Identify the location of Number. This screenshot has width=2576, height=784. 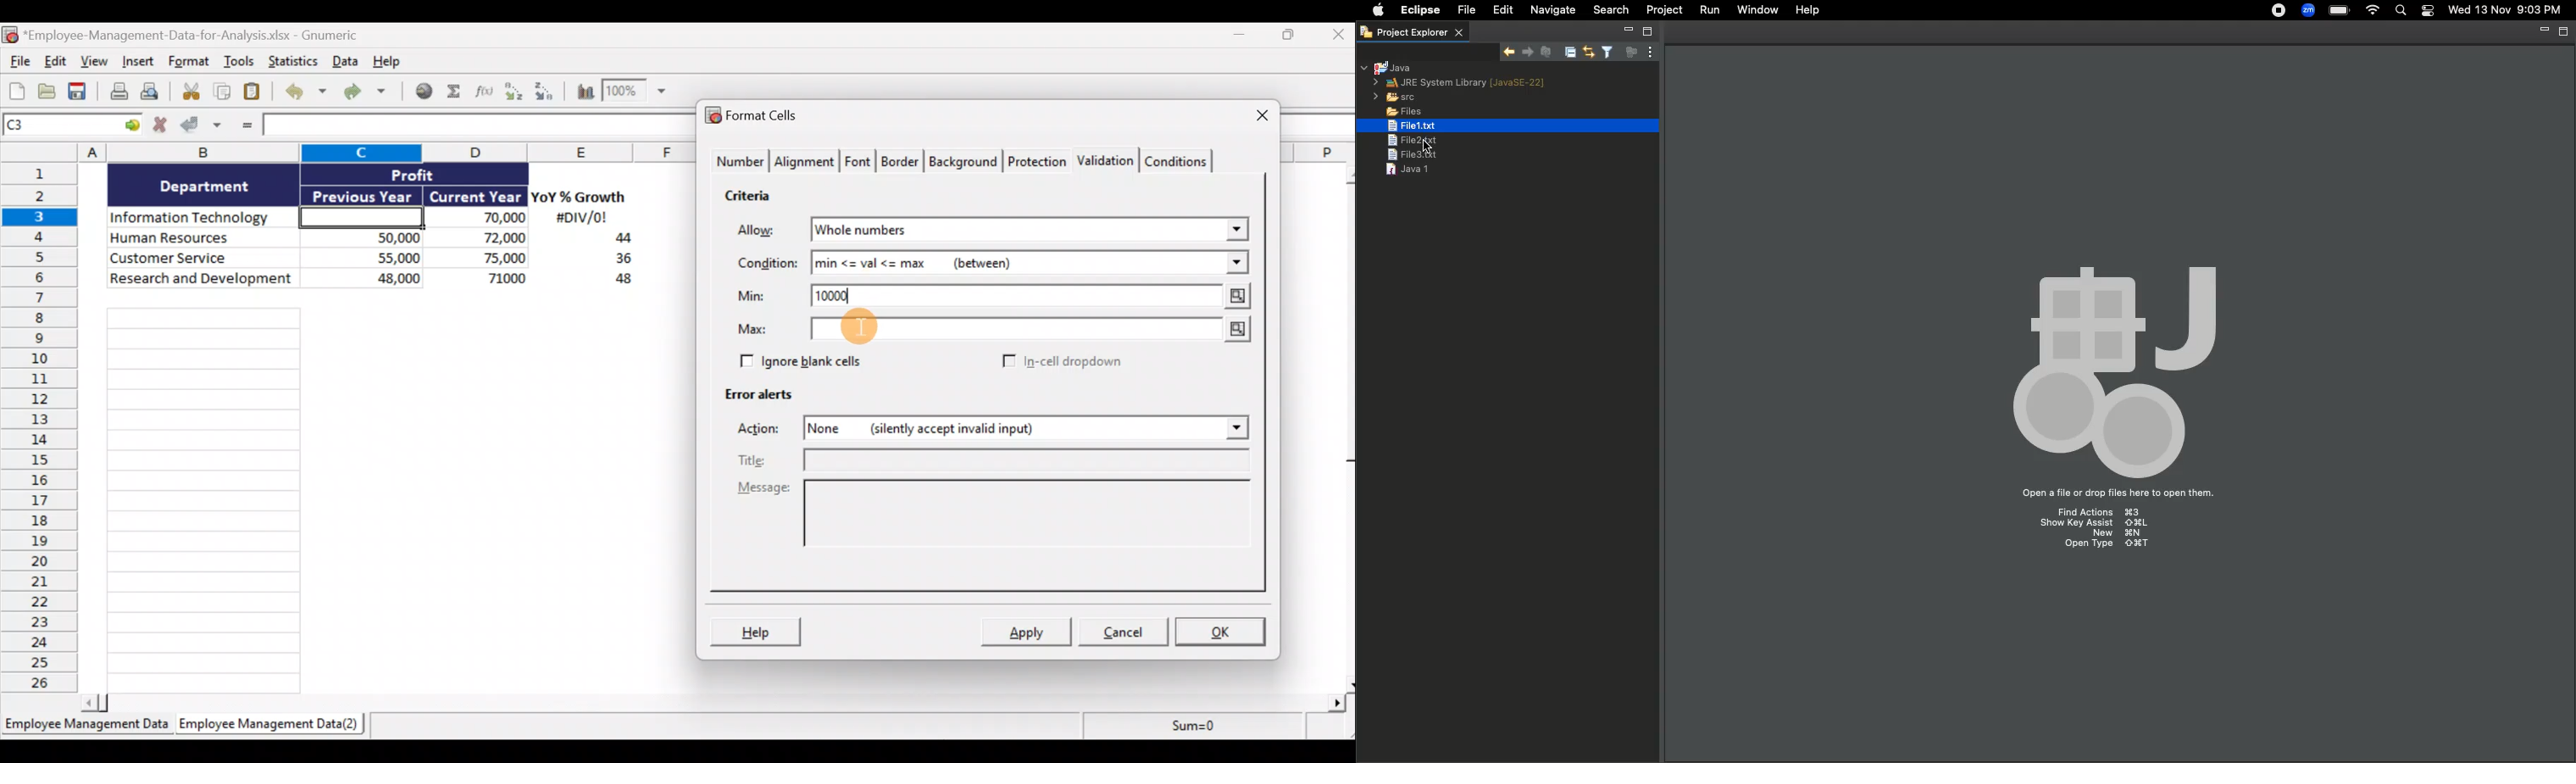
(739, 162).